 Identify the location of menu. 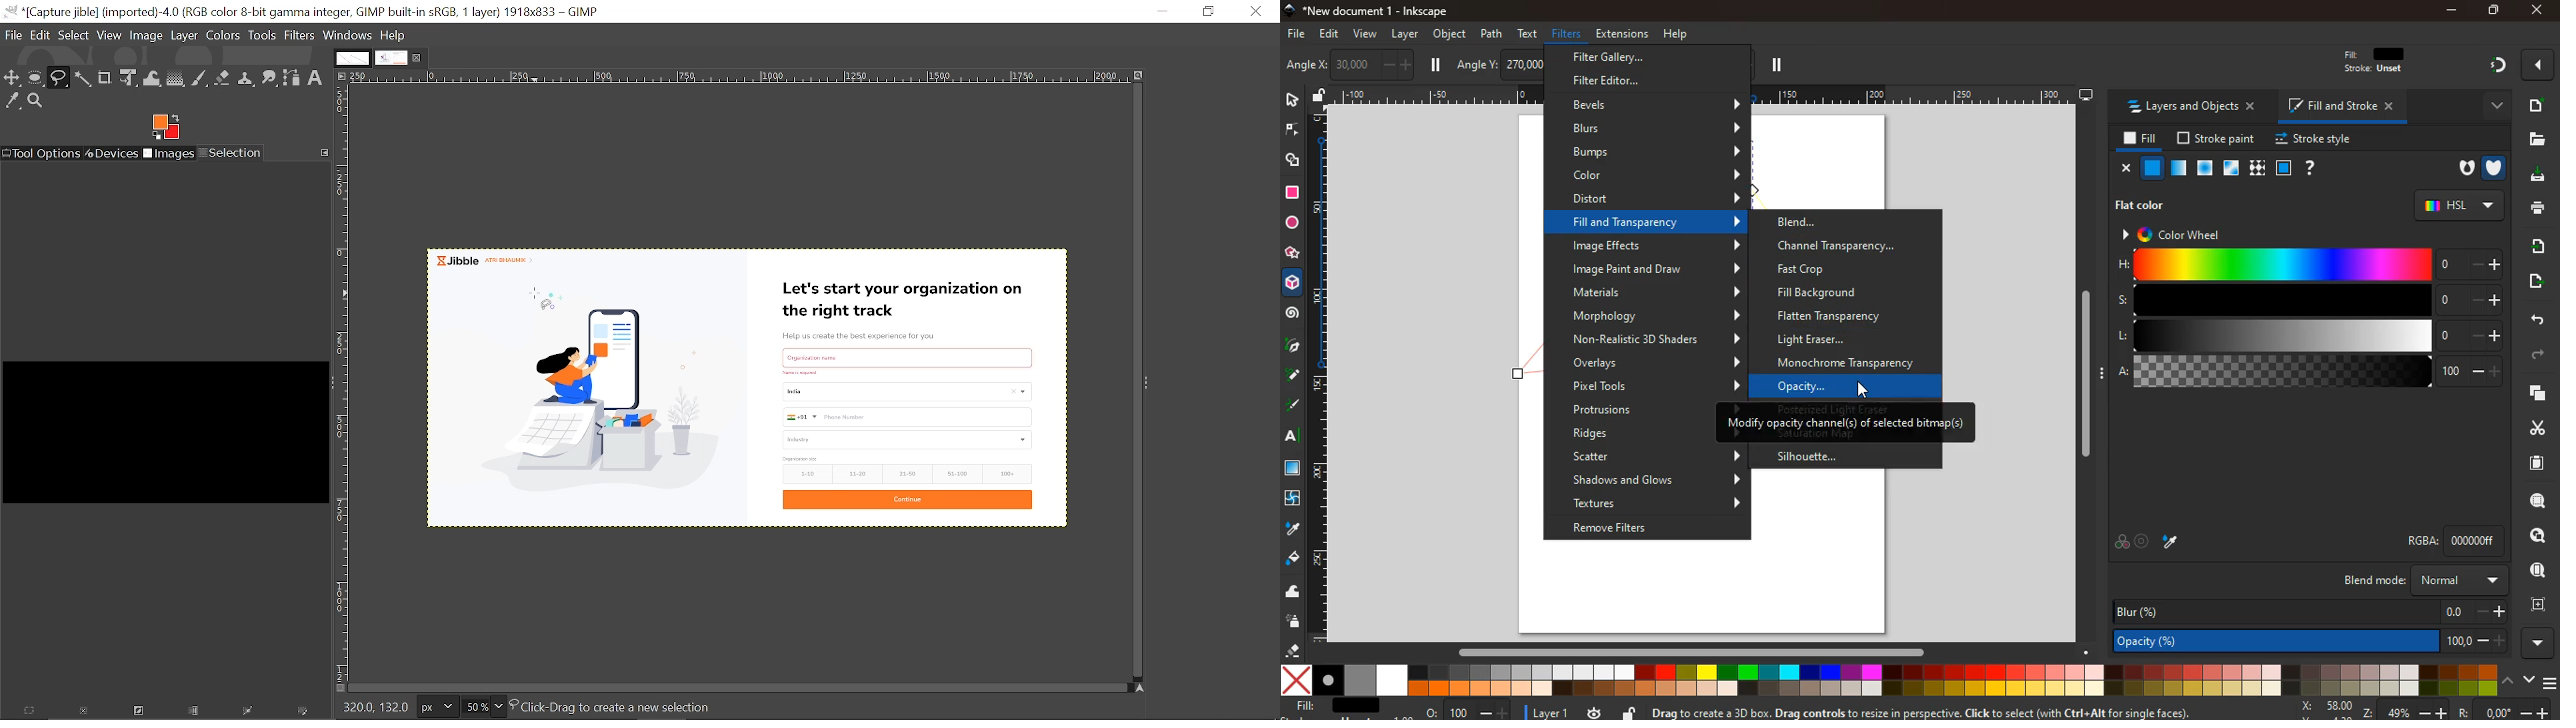
(2549, 679).